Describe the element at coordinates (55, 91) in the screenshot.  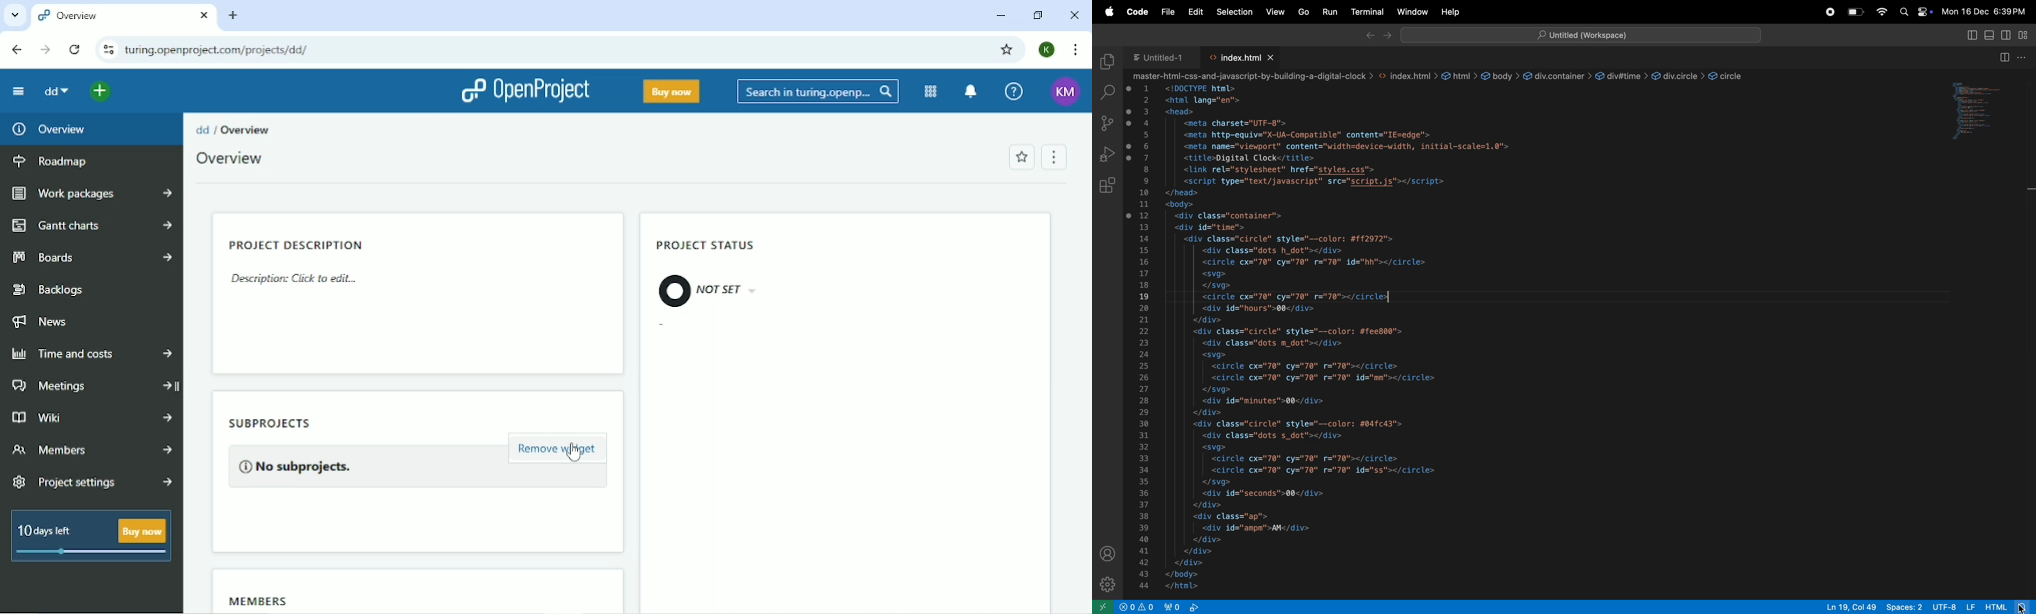
I see `dd` at that location.